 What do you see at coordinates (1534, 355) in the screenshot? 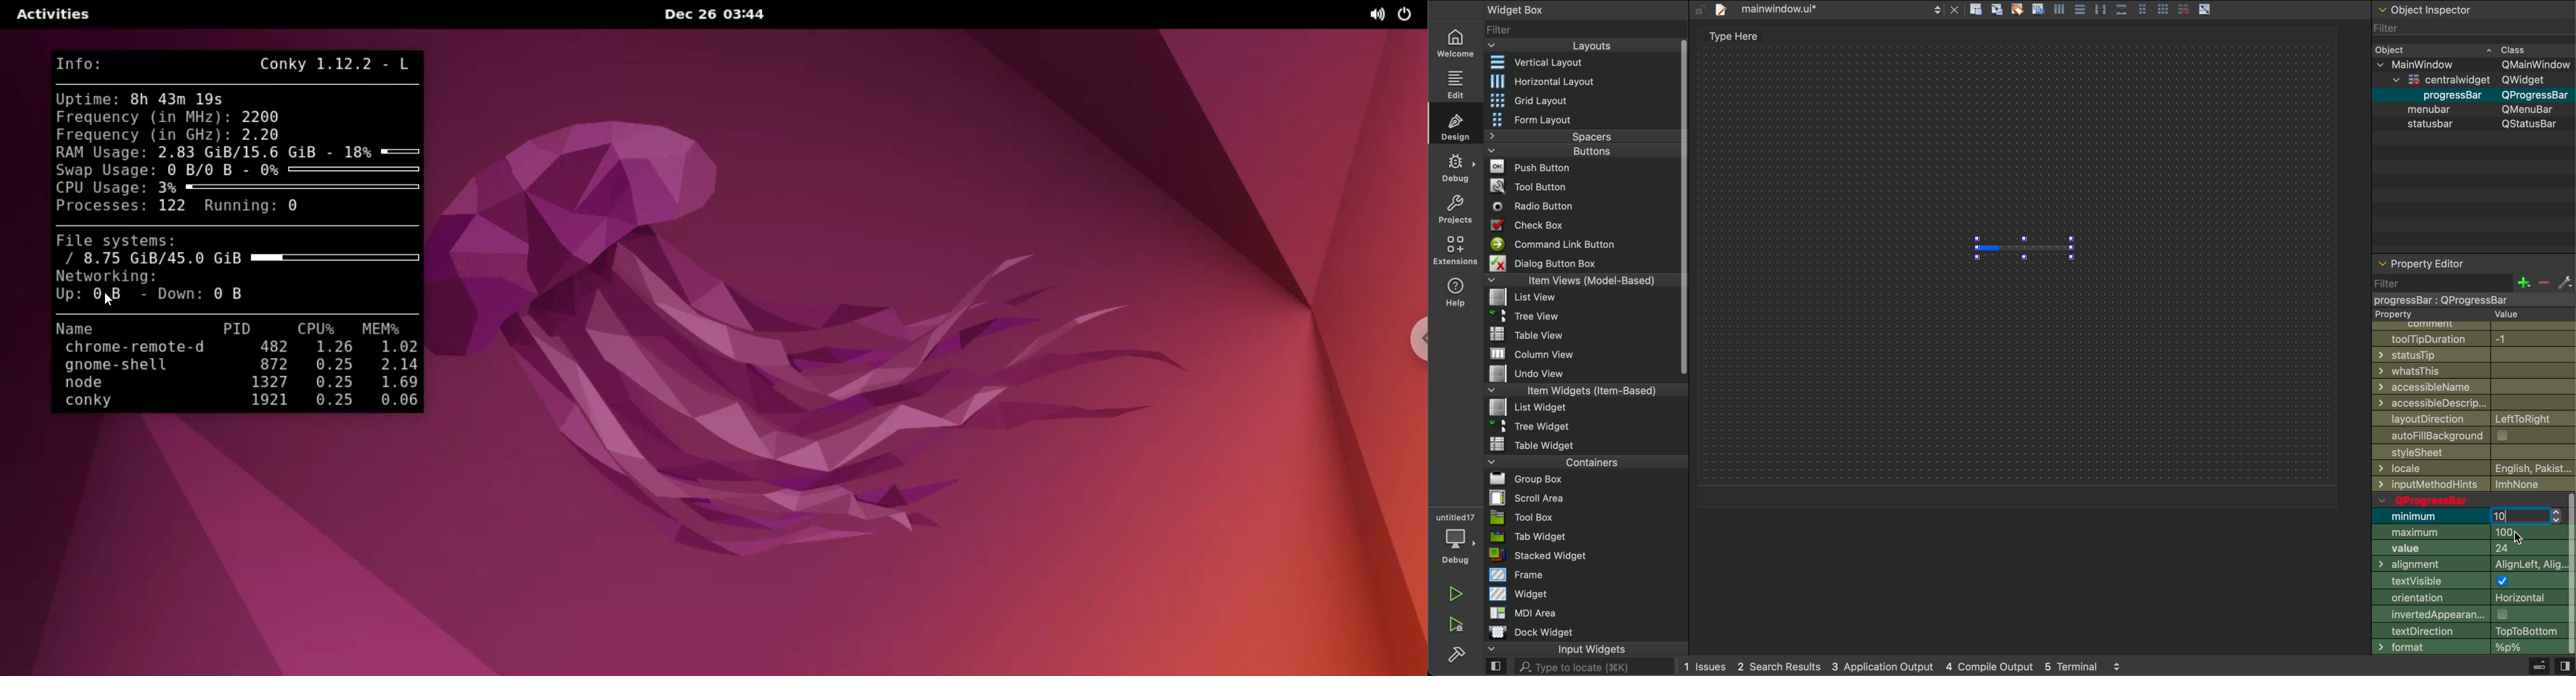
I see `File` at bounding box center [1534, 355].